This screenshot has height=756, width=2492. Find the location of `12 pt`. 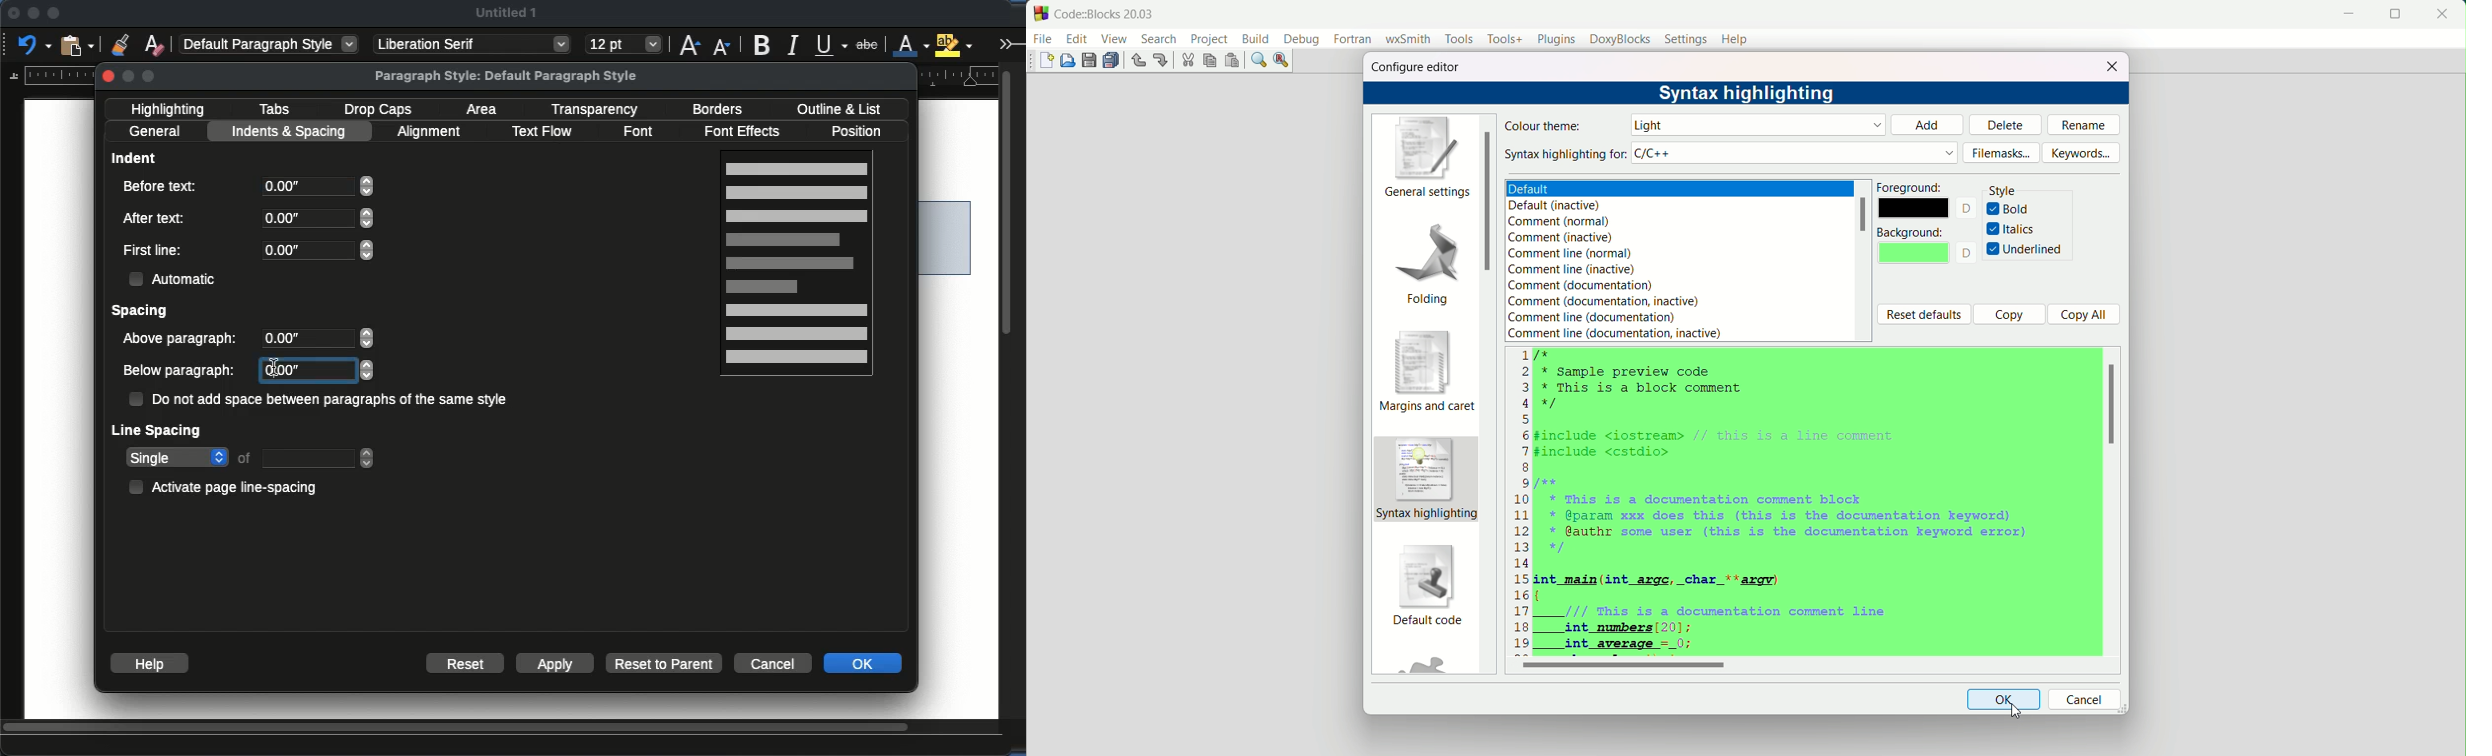

12 pt is located at coordinates (624, 45).